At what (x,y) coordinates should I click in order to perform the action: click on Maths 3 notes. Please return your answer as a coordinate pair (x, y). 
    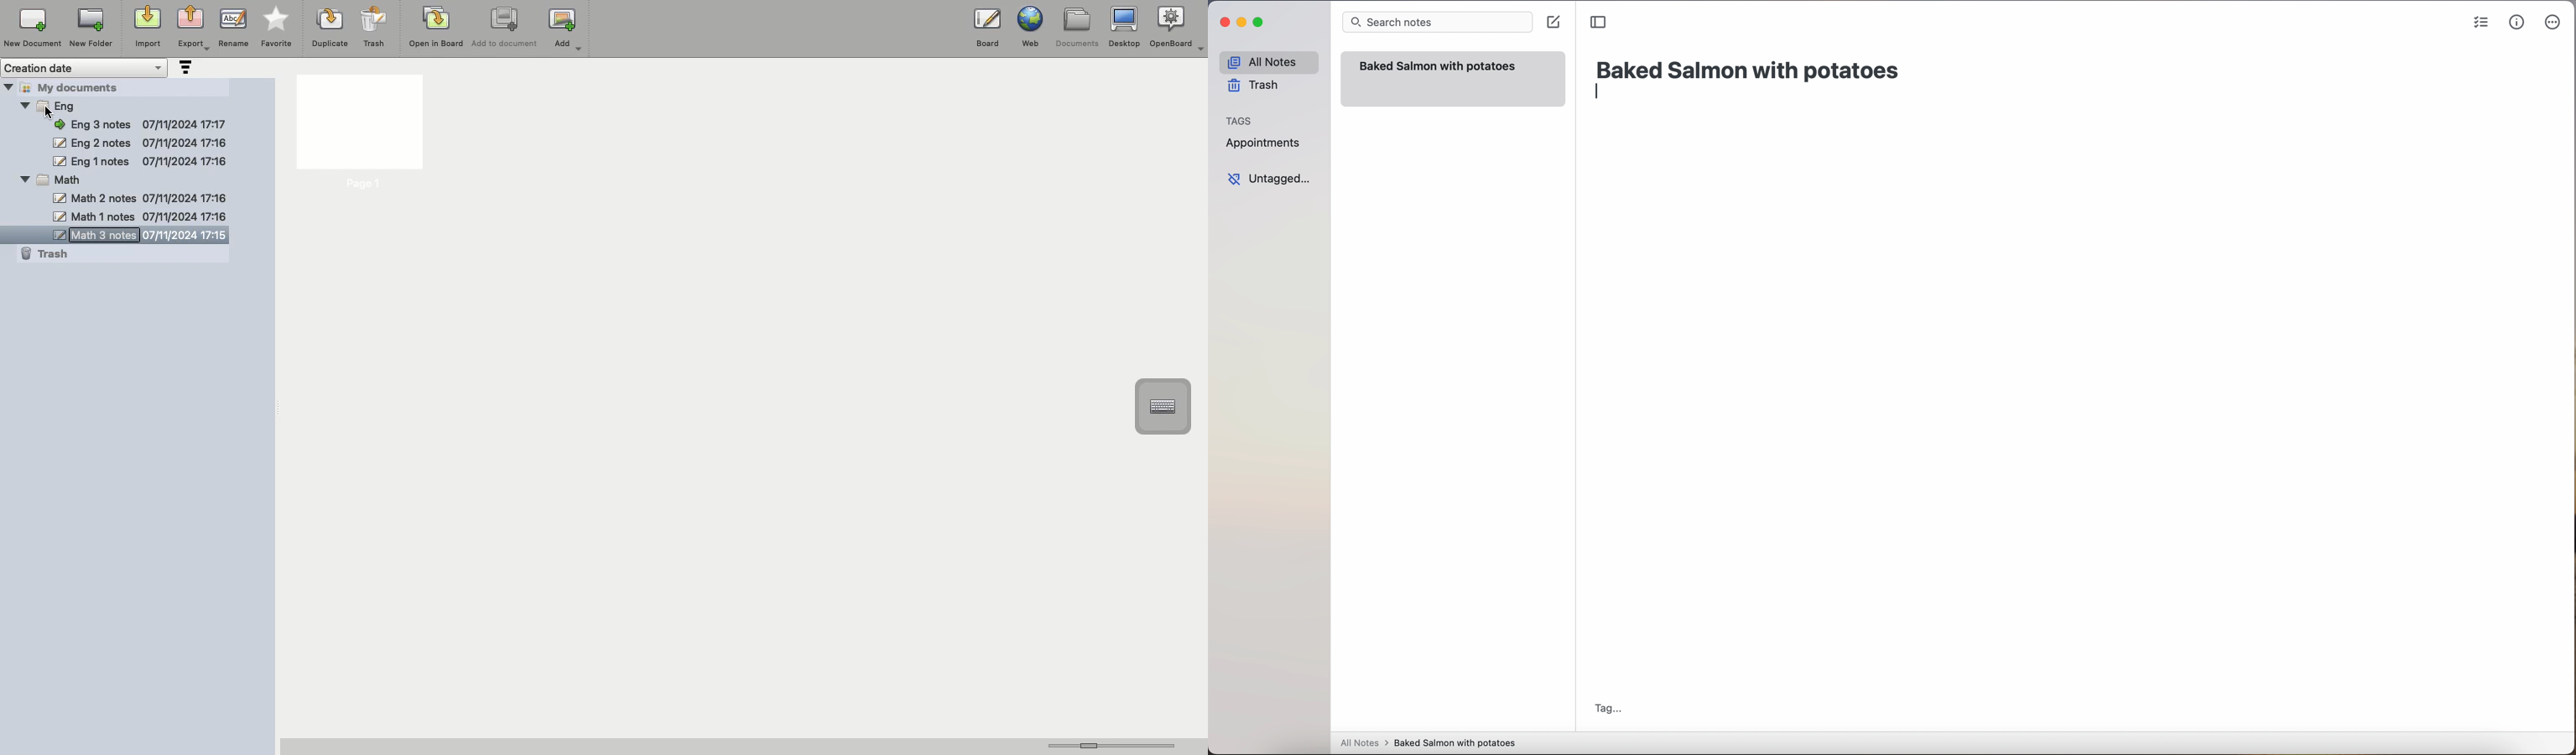
    Looking at the image, I should click on (106, 105).